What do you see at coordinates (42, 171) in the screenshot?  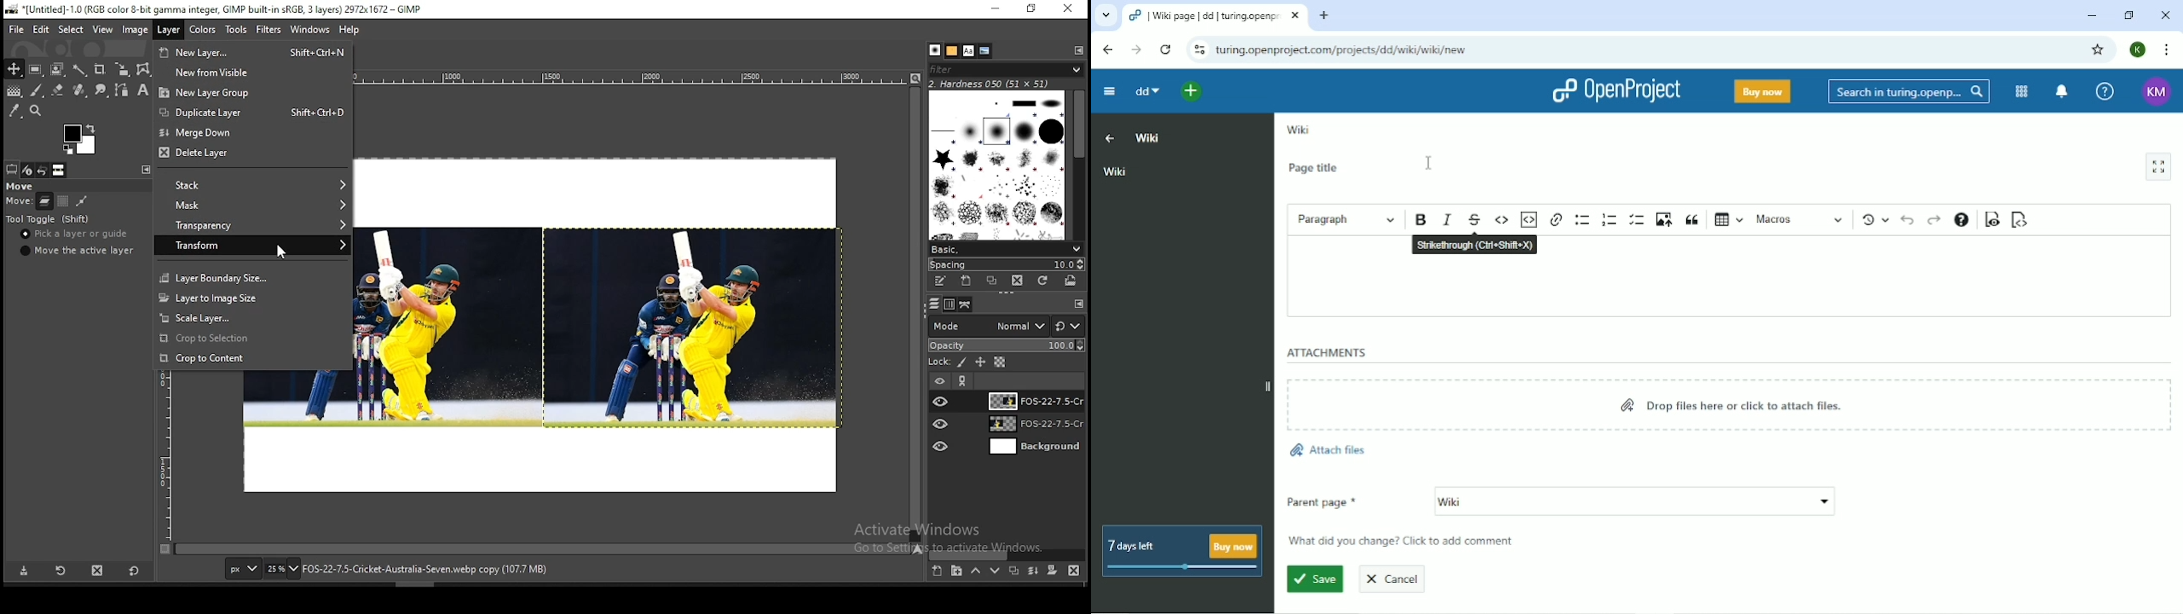 I see `undo history` at bounding box center [42, 171].